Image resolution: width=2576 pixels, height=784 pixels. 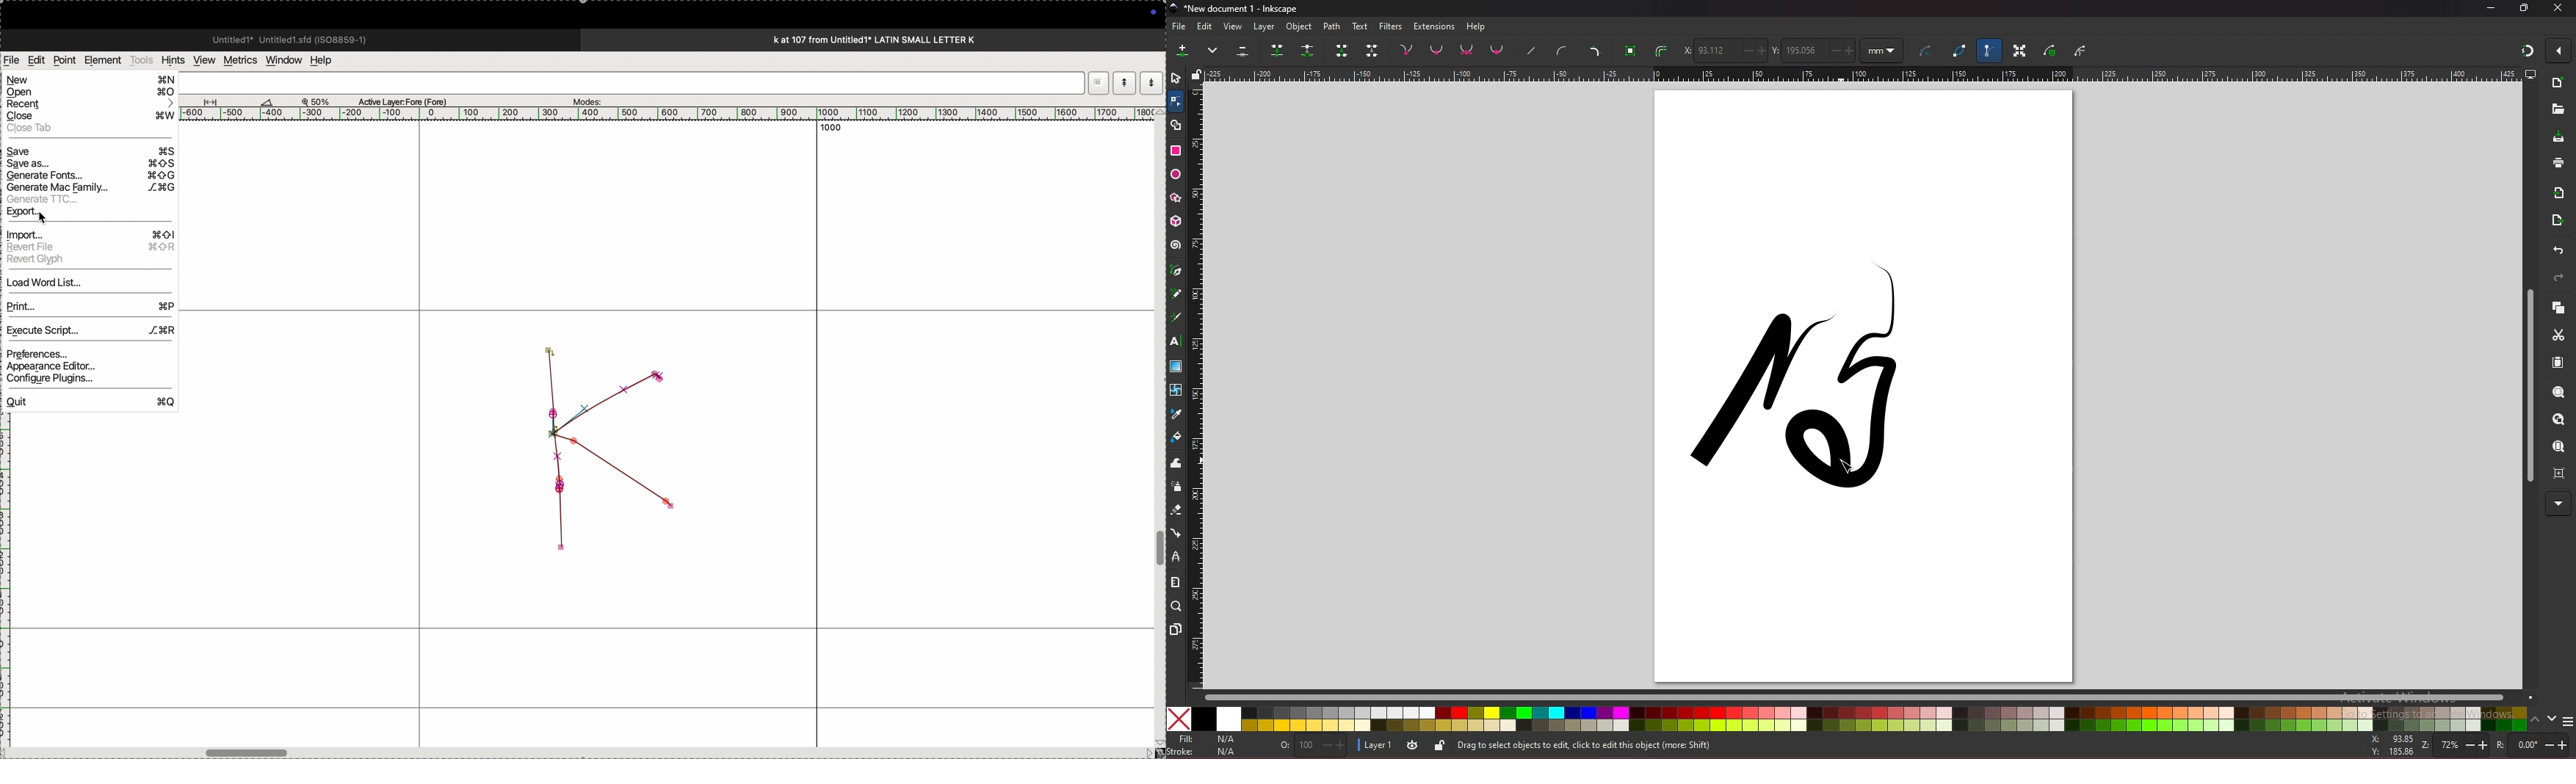 What do you see at coordinates (1157, 549) in the screenshot?
I see `toogle bar` at bounding box center [1157, 549].